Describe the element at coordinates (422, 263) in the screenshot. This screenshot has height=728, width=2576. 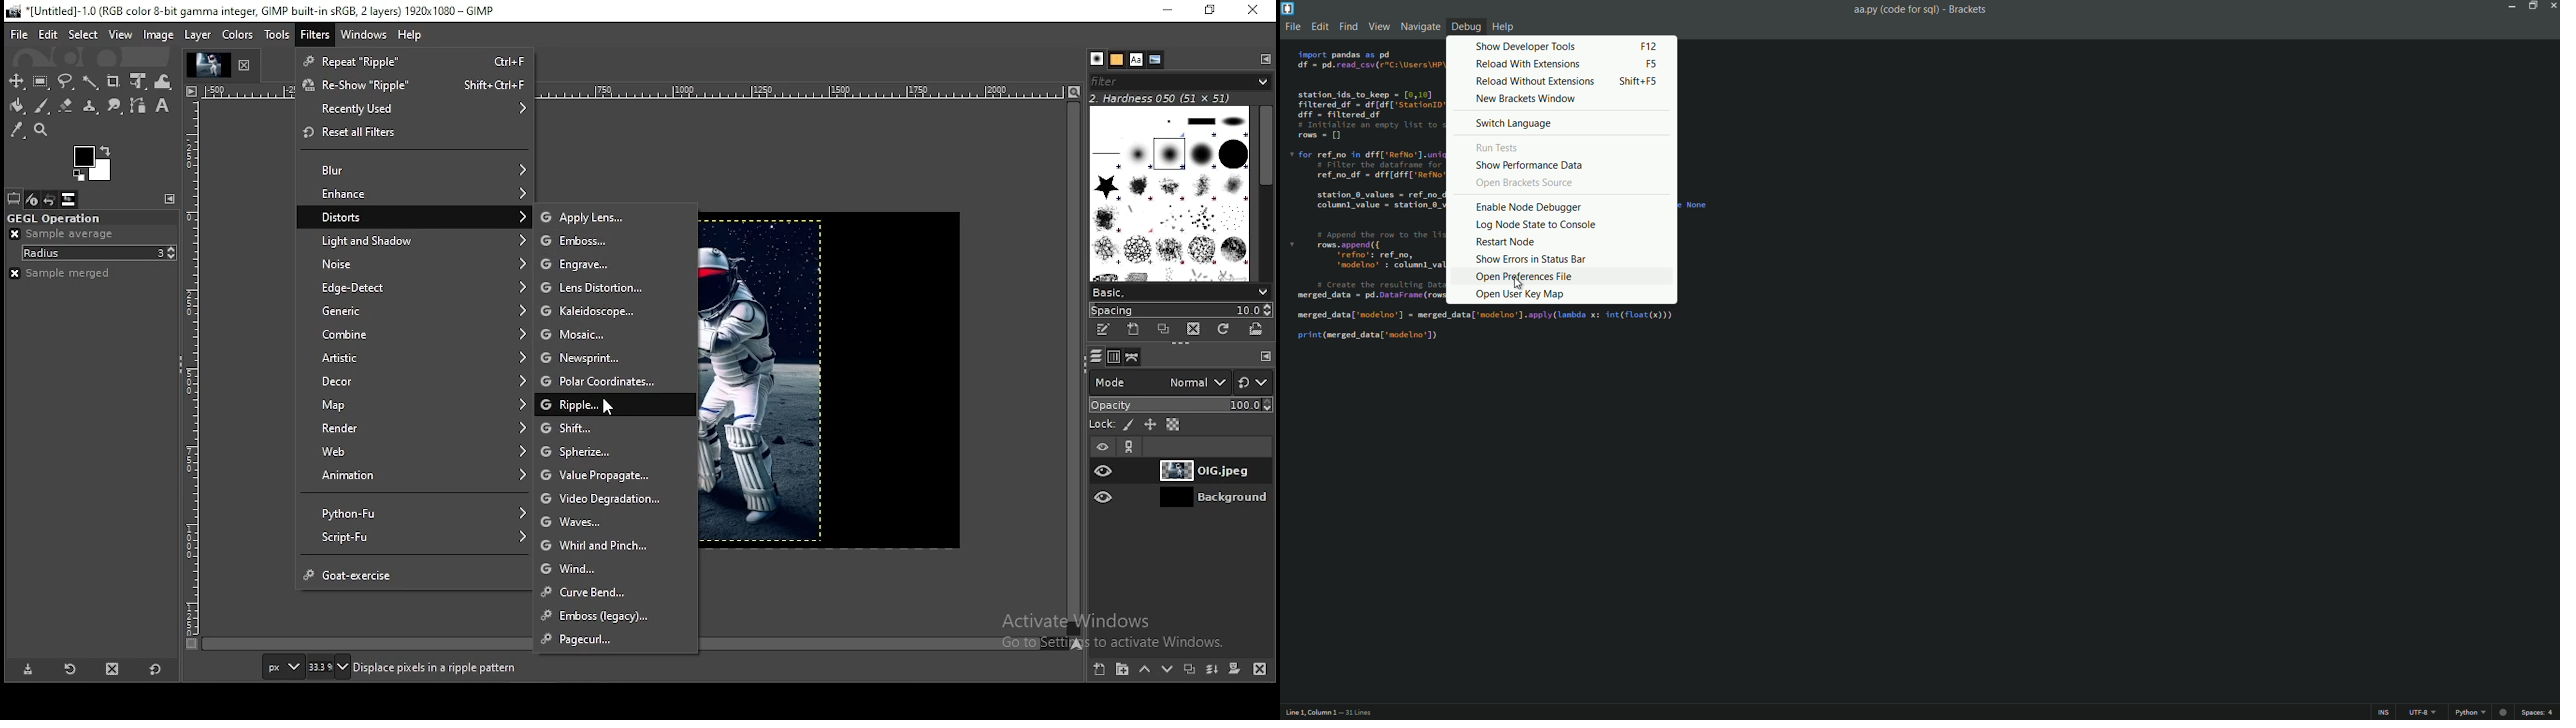
I see `noise` at that location.